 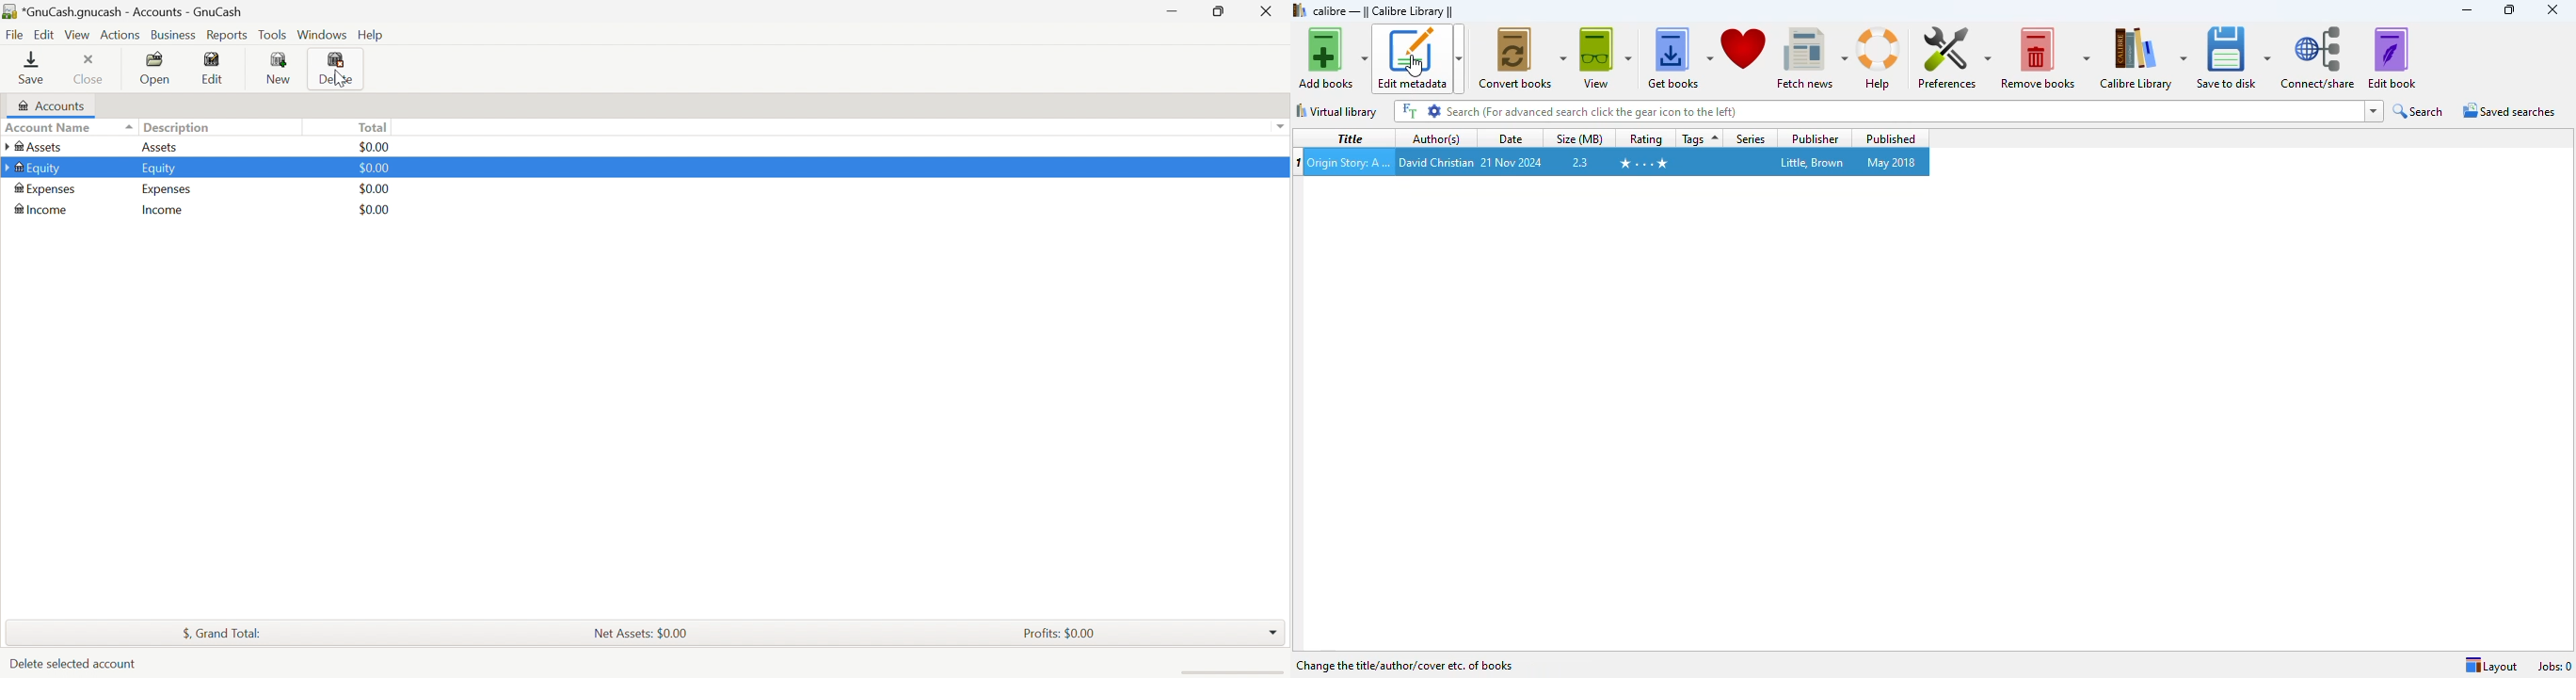 I want to click on convert books, so click(x=1521, y=57).